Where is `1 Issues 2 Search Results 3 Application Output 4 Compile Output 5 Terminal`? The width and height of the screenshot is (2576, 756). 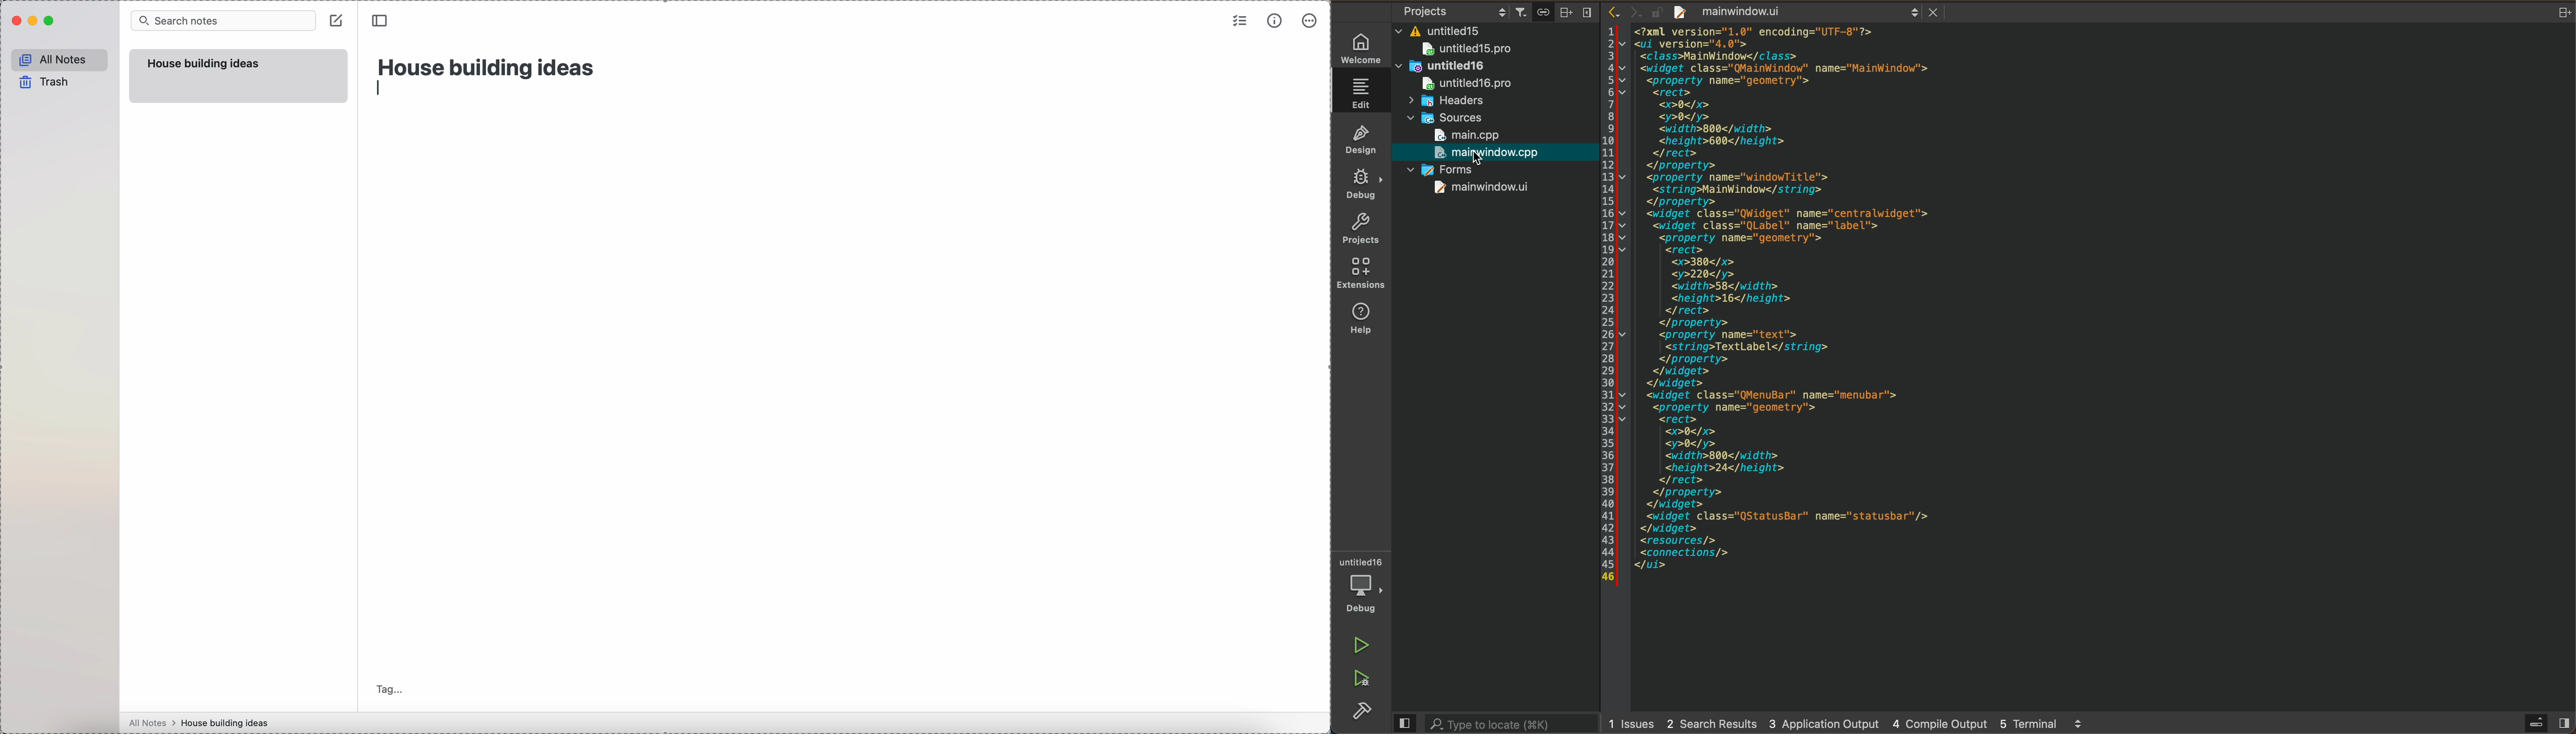
1 Issues 2 Search Results 3 Application Output 4 Compile Output 5 Terminal is located at coordinates (1843, 725).